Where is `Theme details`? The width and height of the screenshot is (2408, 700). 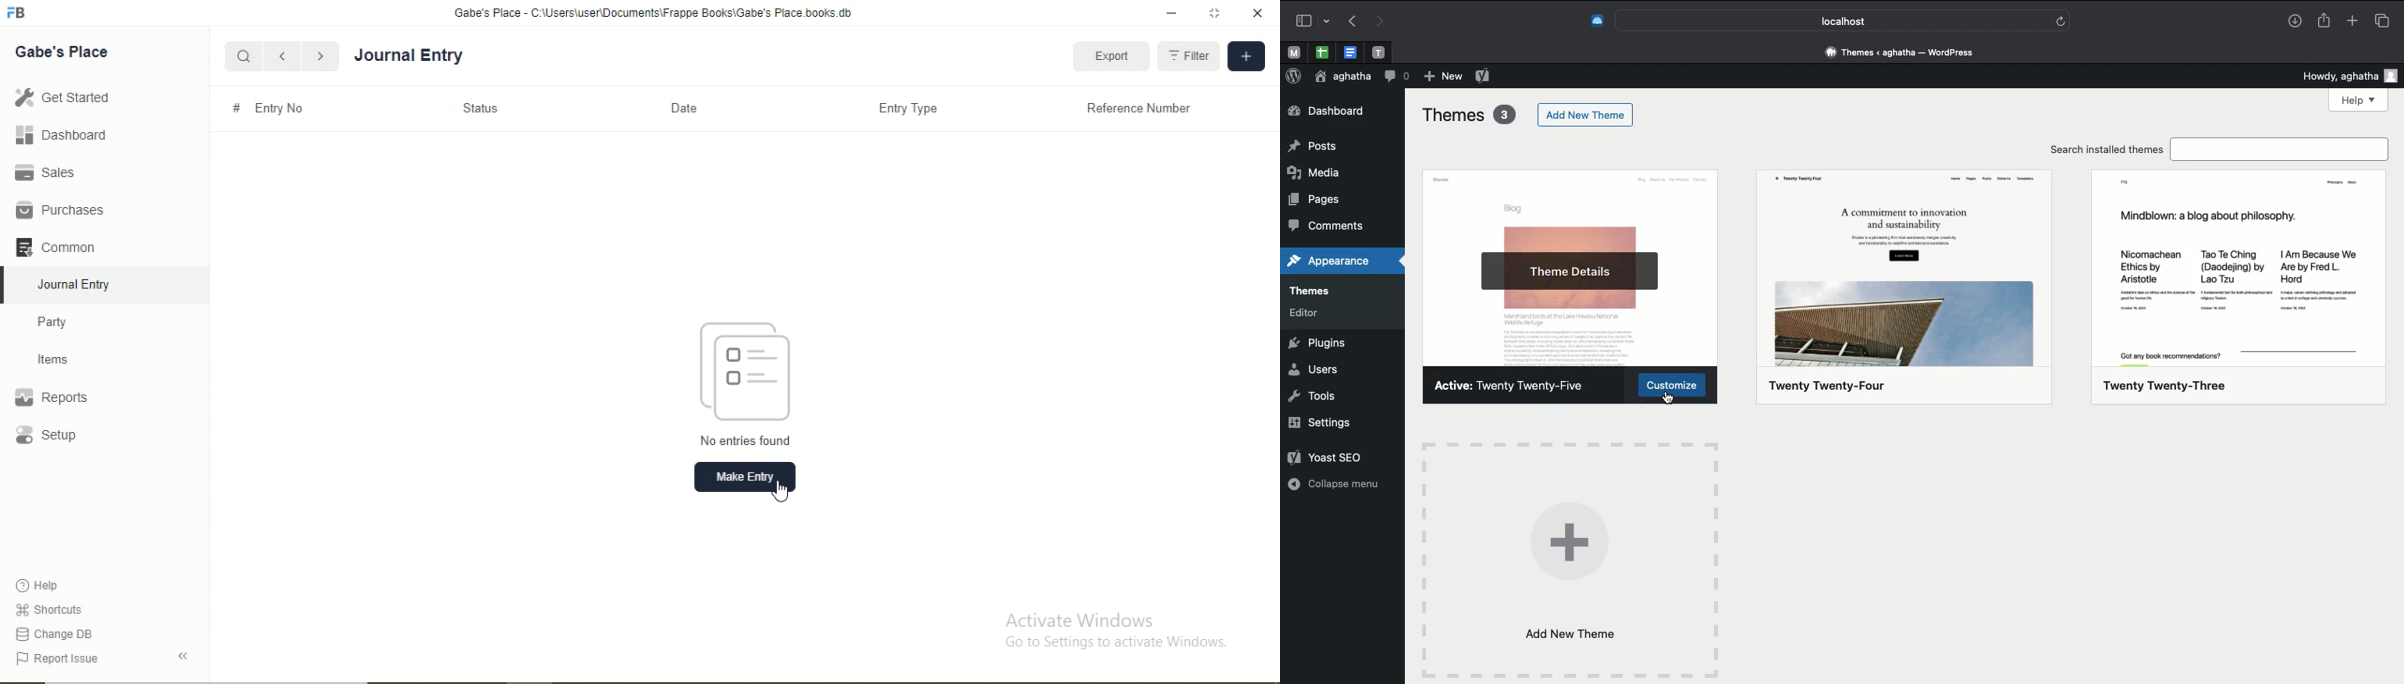
Theme details is located at coordinates (1570, 269).